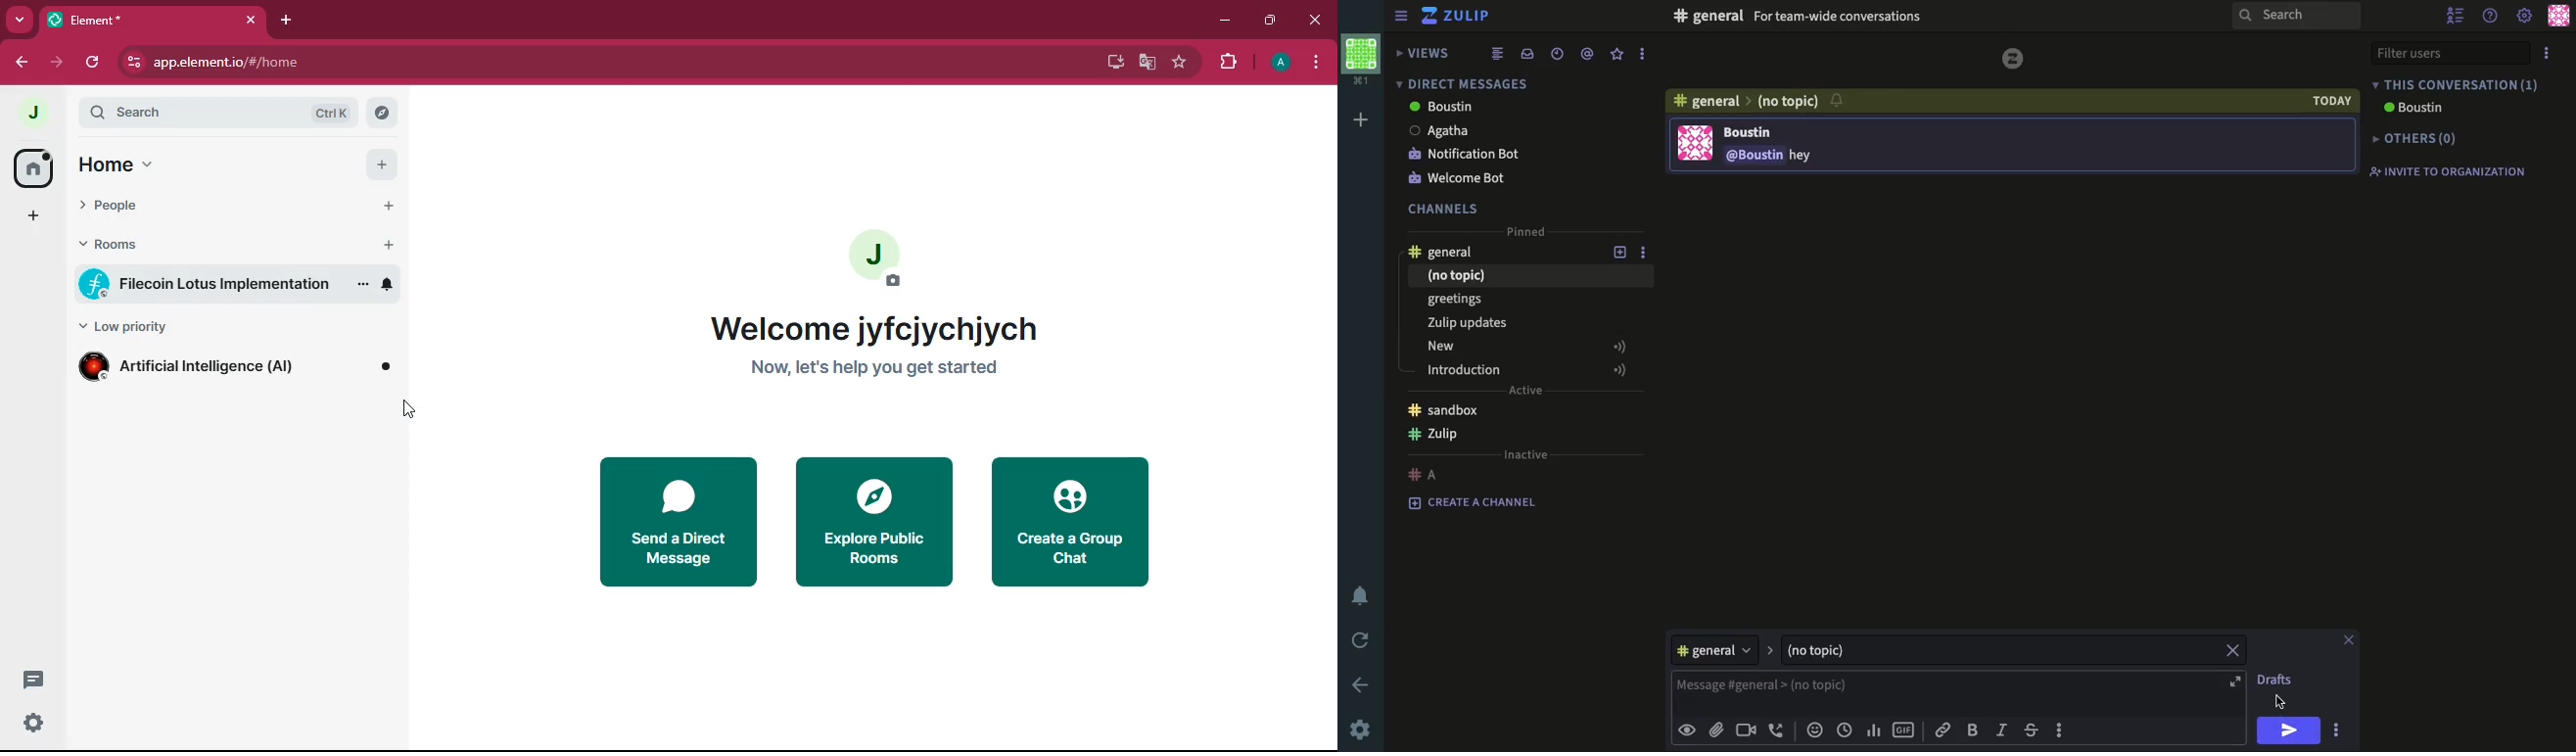 The height and width of the screenshot is (756, 2576). What do you see at coordinates (205, 284) in the screenshot?
I see `room` at bounding box center [205, 284].